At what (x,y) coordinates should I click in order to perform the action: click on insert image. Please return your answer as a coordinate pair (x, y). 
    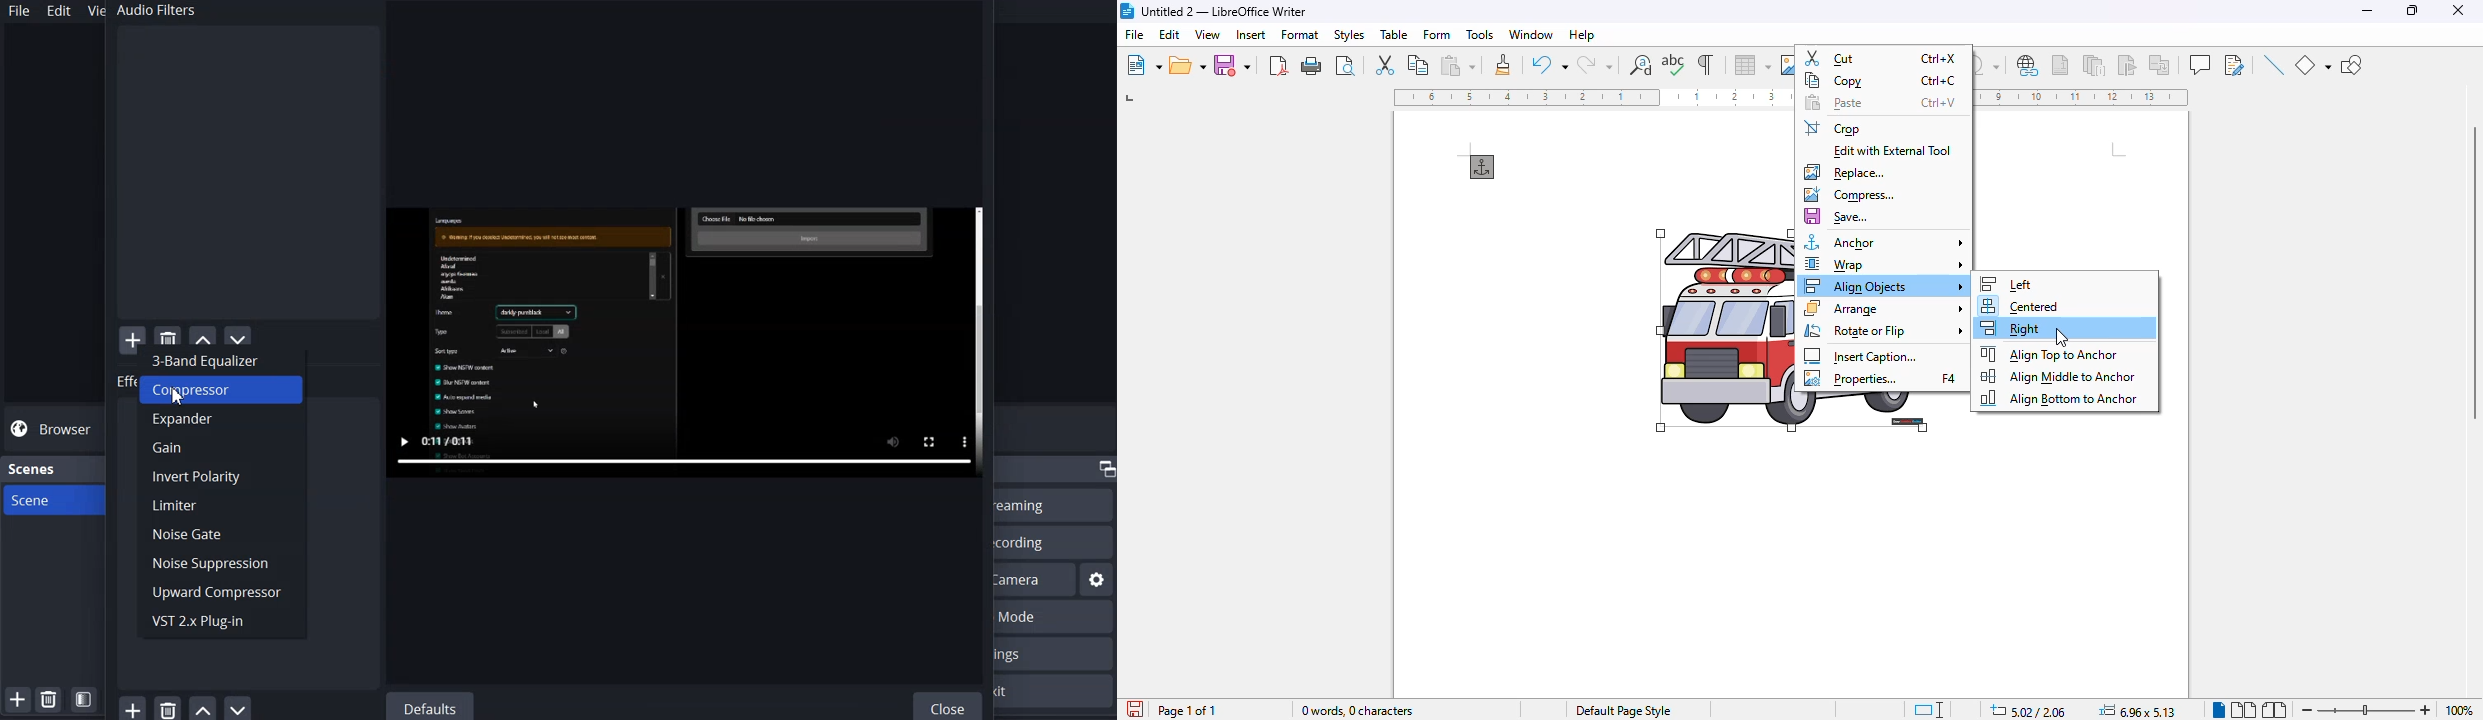
    Looking at the image, I should click on (1787, 65).